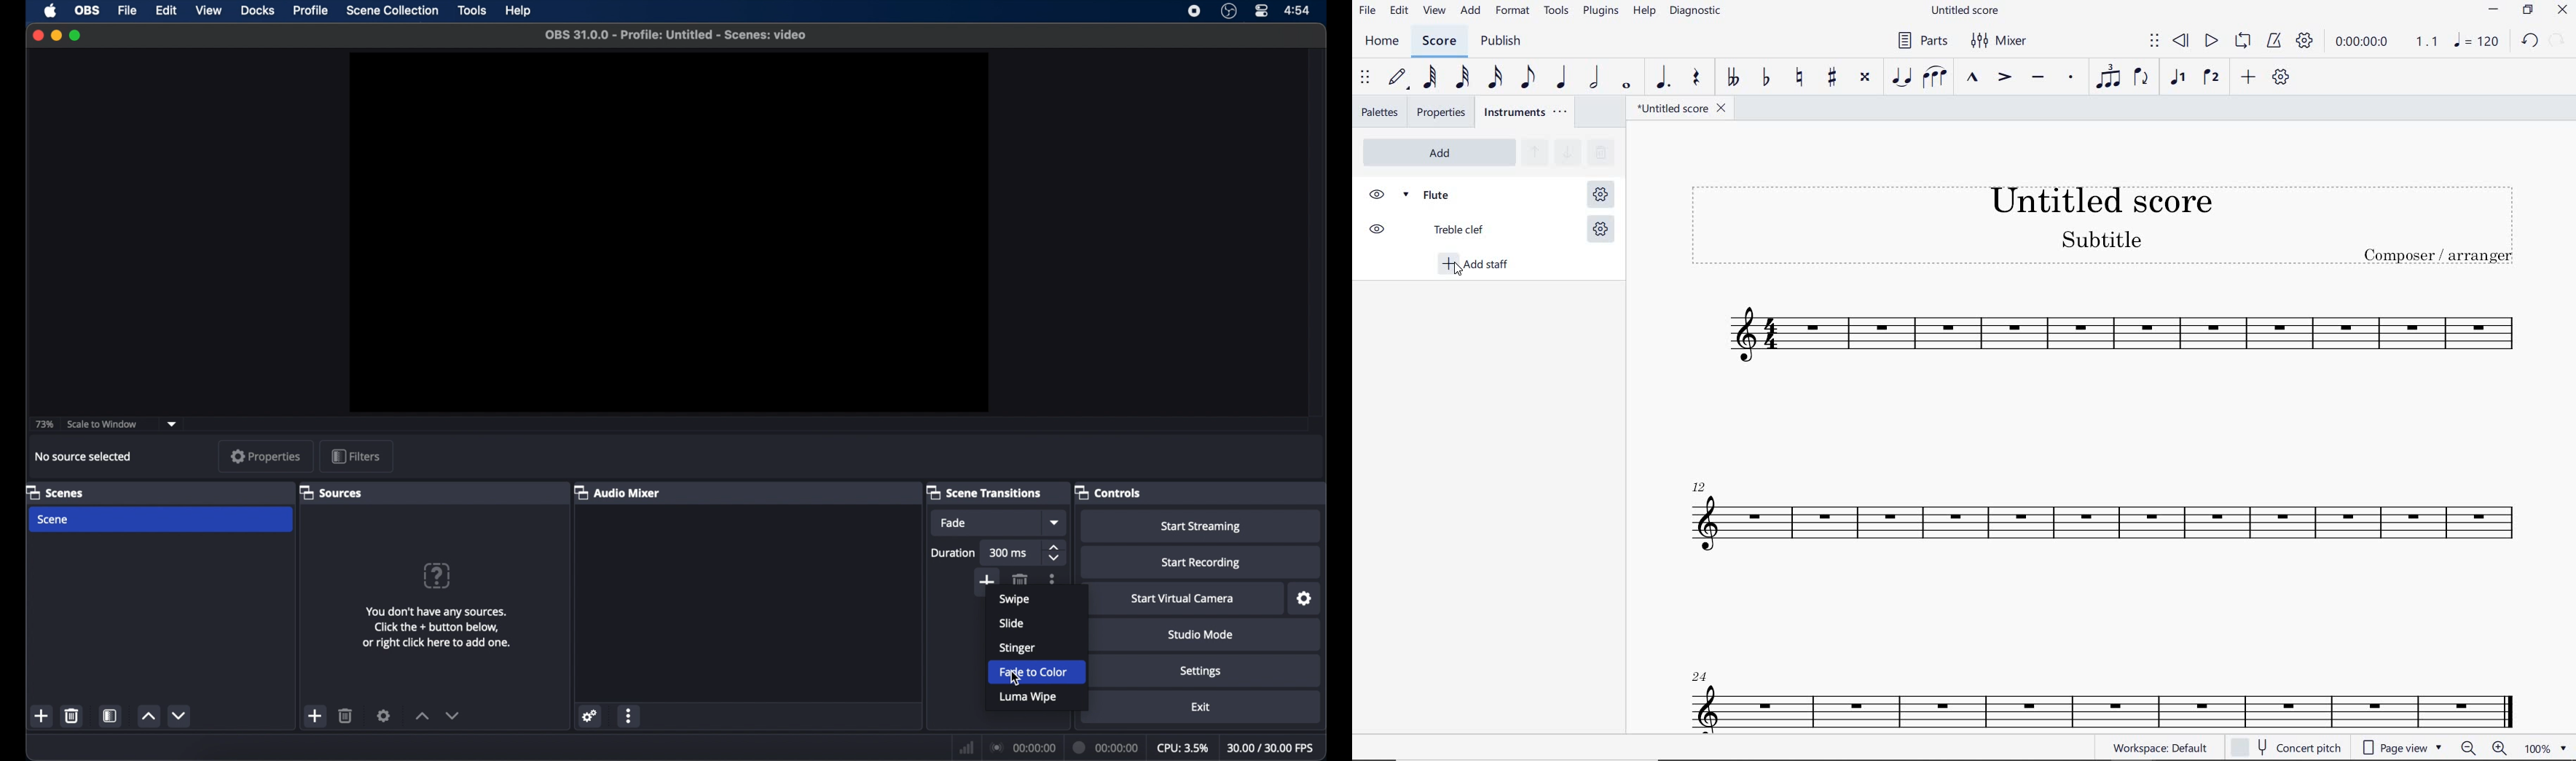 The image size is (2576, 784). What do you see at coordinates (2163, 748) in the screenshot?
I see `WORKSPACE: DEFAULT` at bounding box center [2163, 748].